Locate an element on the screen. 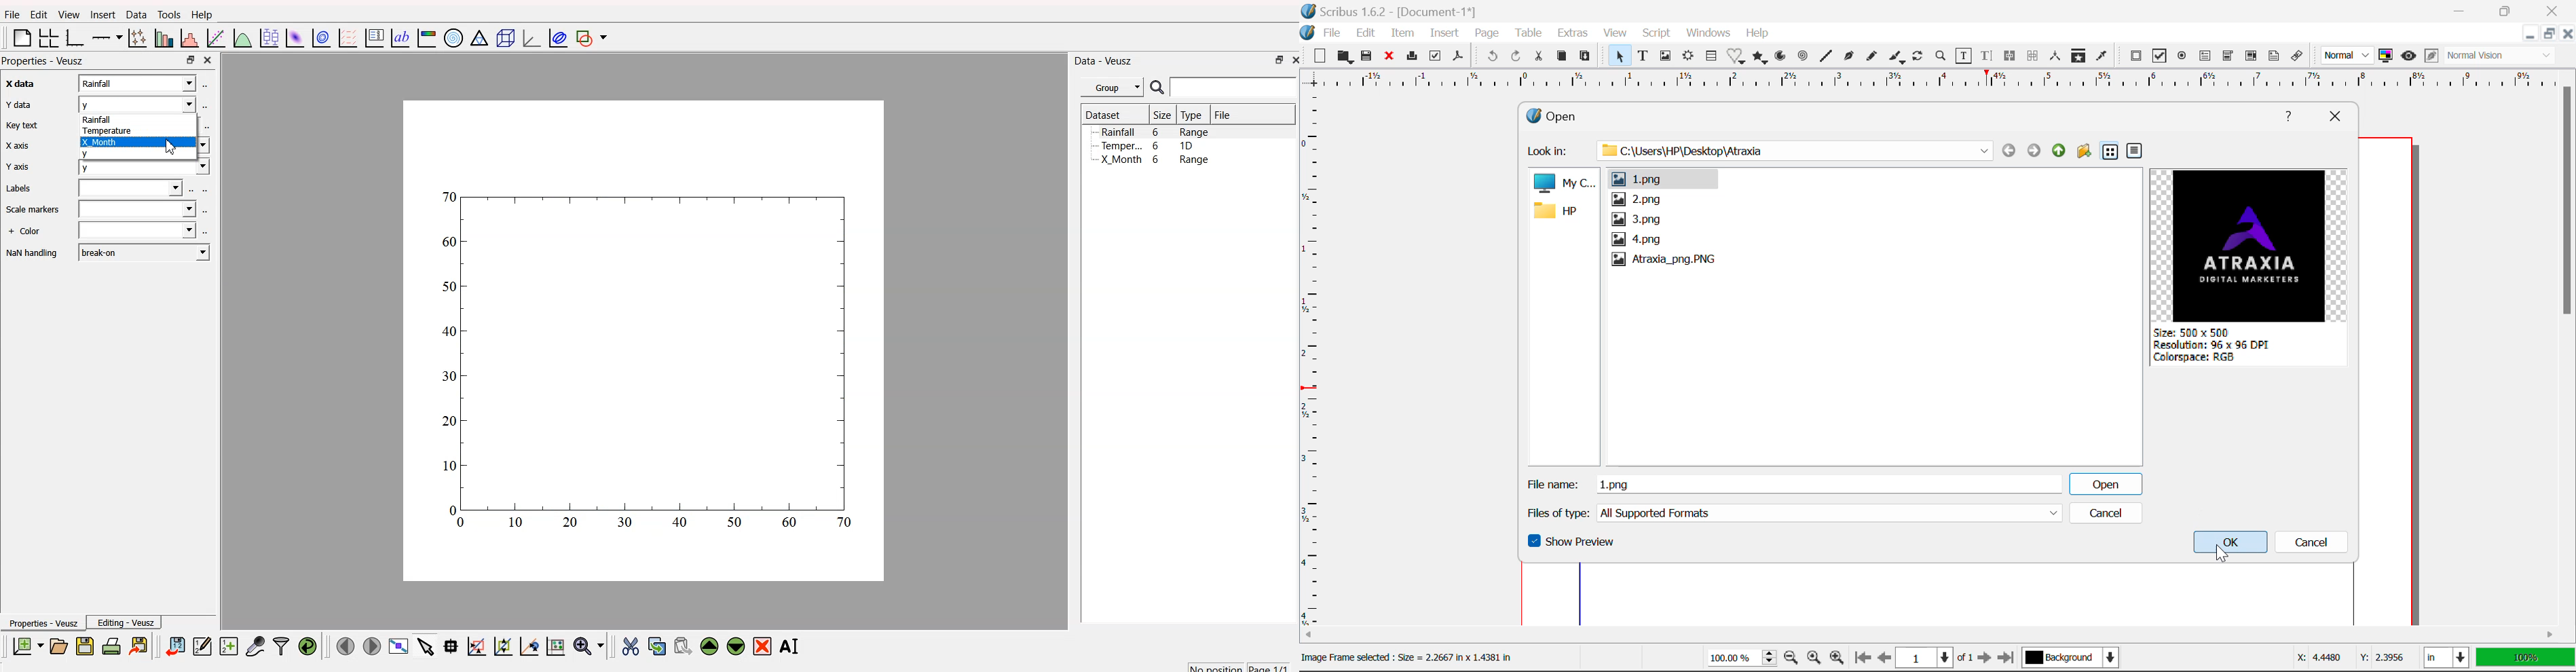 Image resolution: width=2576 pixels, height=672 pixels. Cut is located at coordinates (1541, 55).